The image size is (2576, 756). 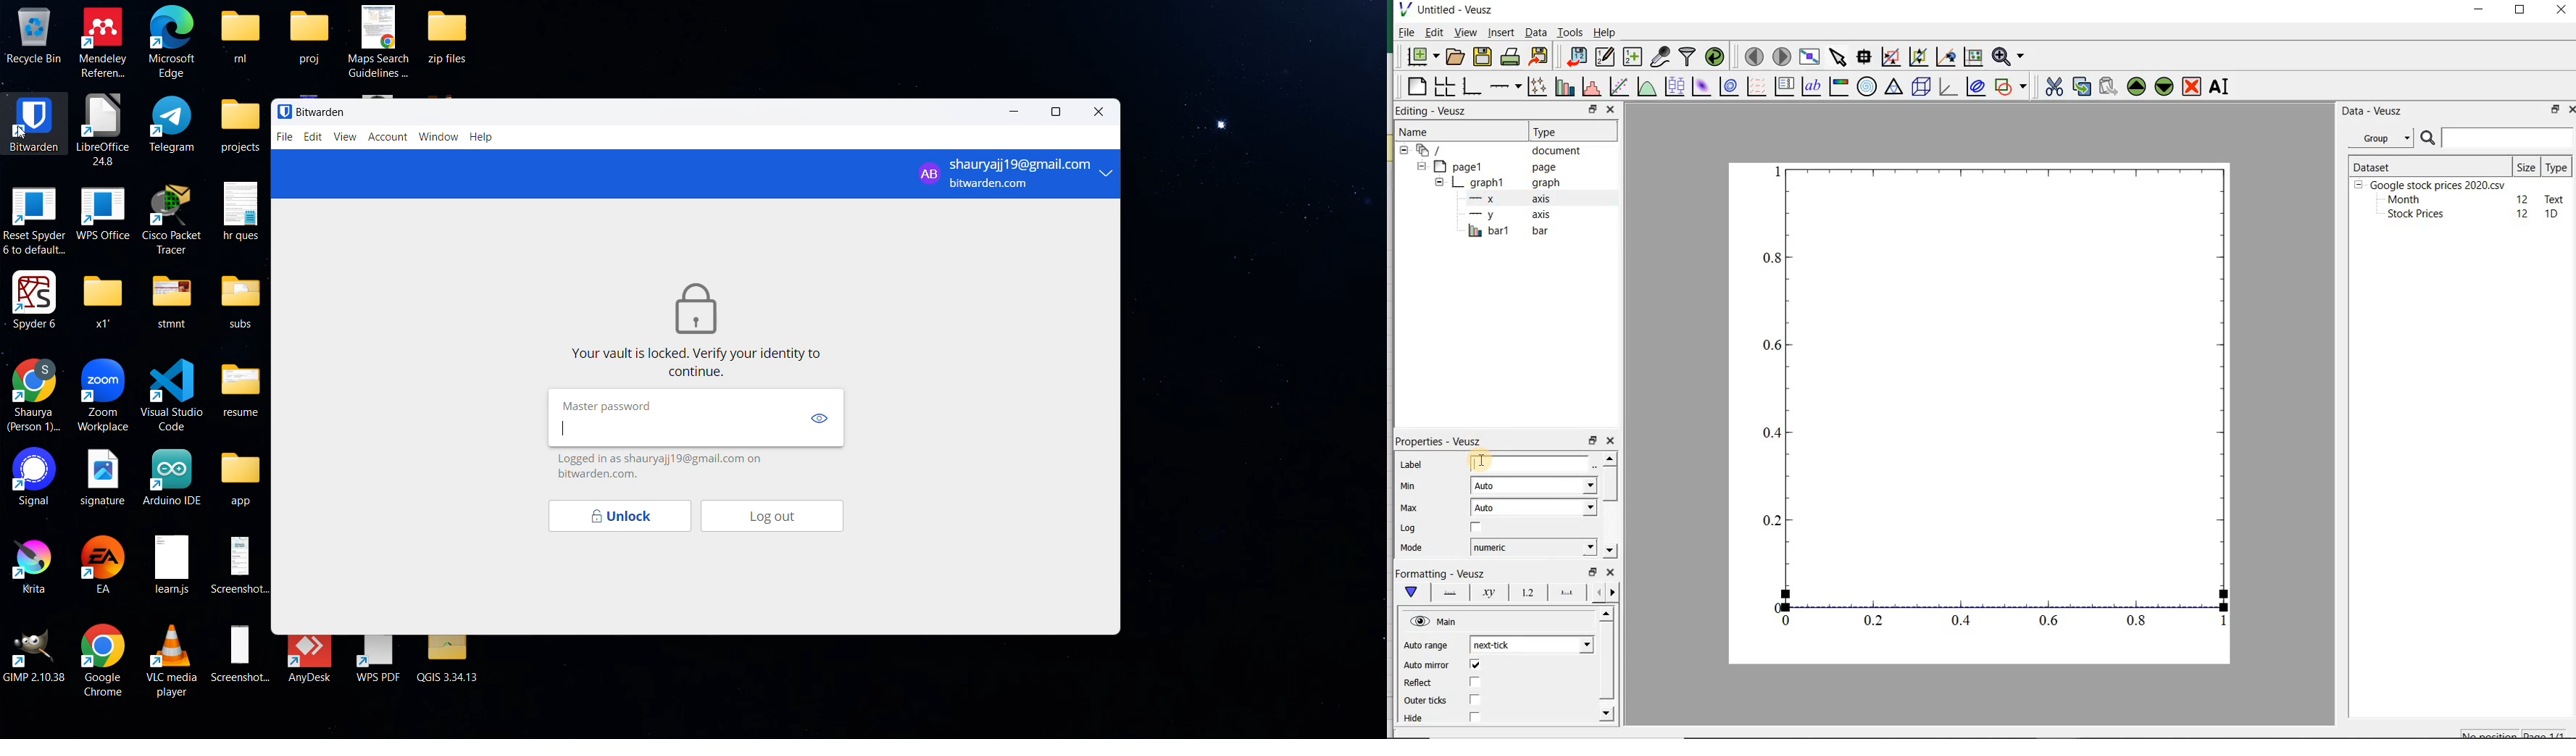 What do you see at coordinates (1420, 683) in the screenshot?
I see `Reflect` at bounding box center [1420, 683].